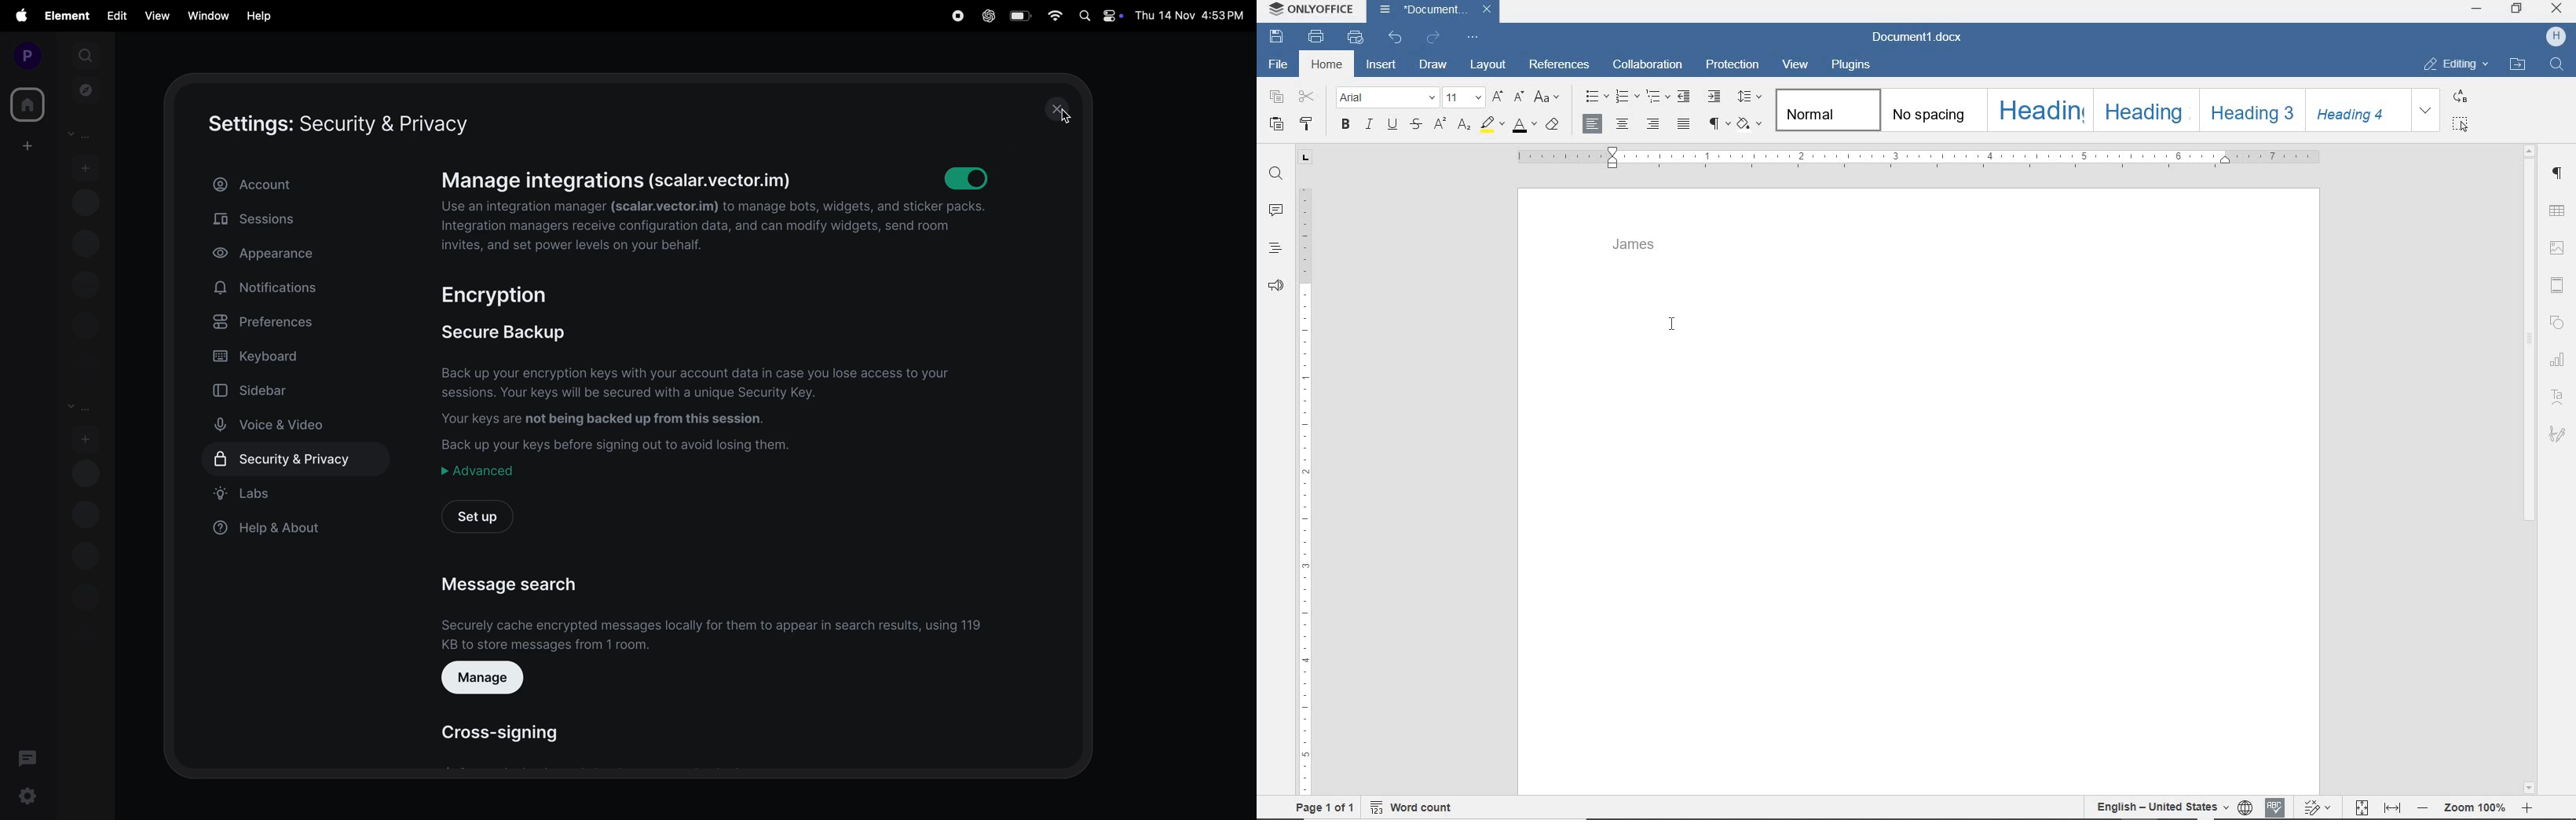 The width and height of the screenshot is (2576, 840). I want to click on battery, so click(1021, 16).